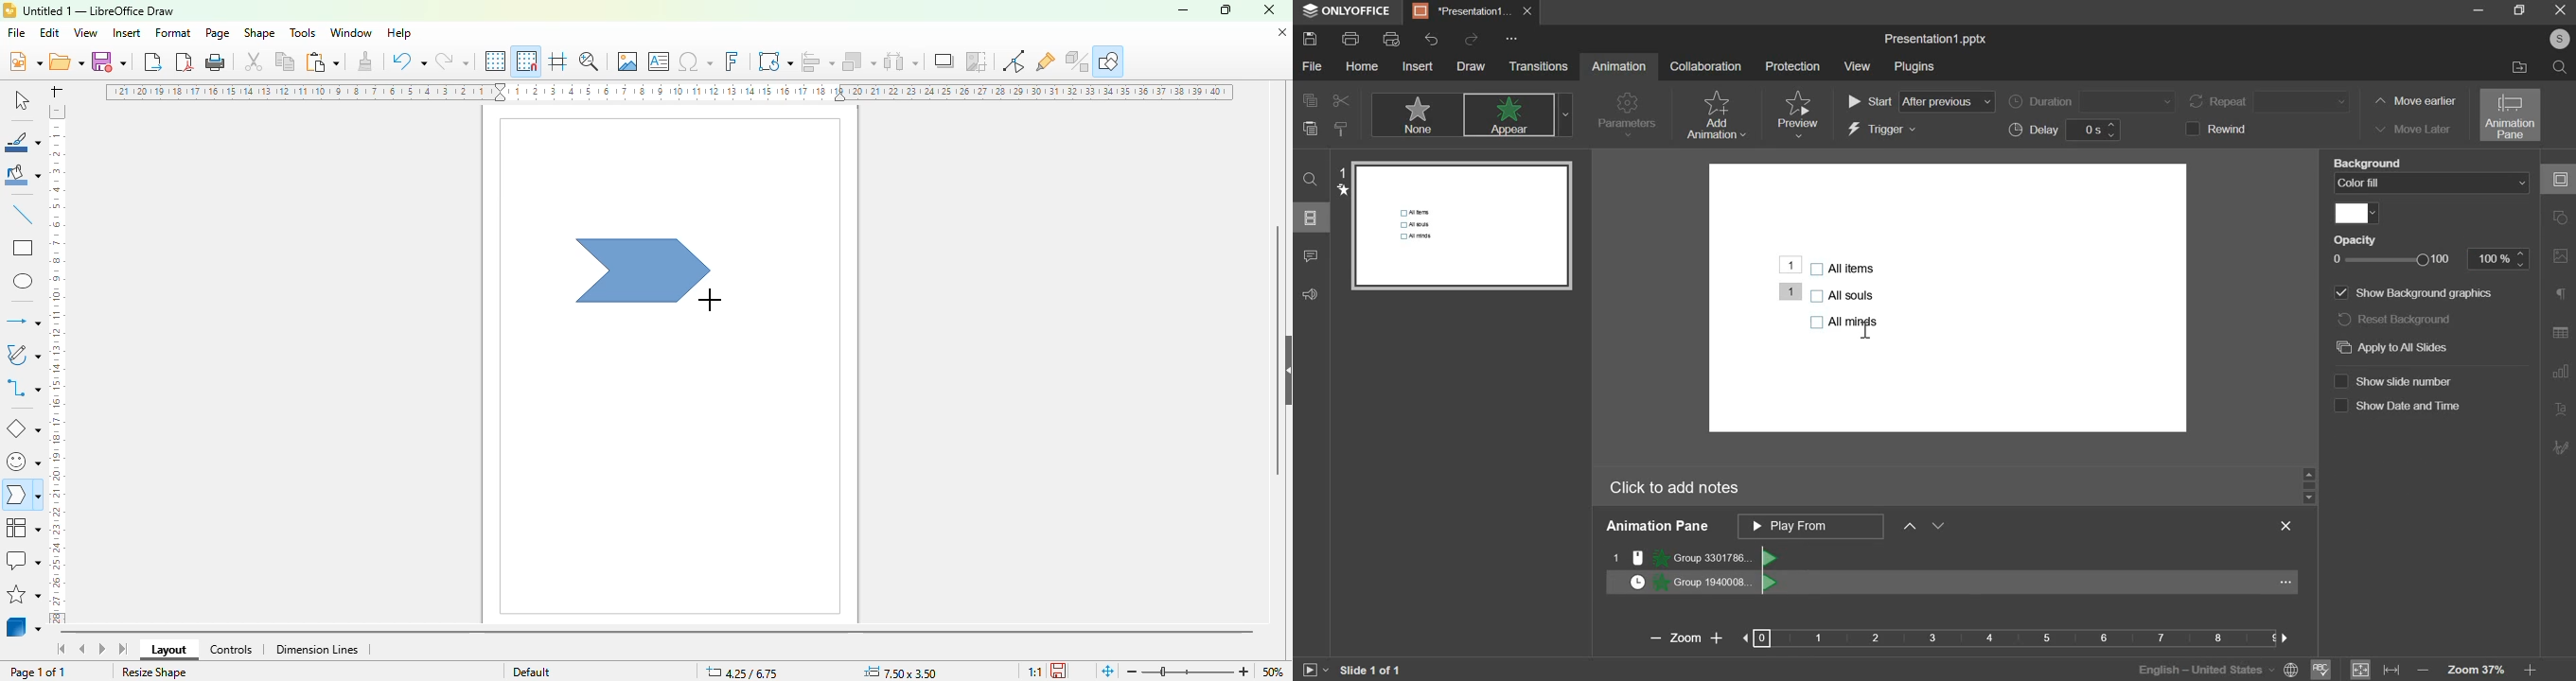 The width and height of the screenshot is (2576, 700). I want to click on helplines while moving, so click(558, 61).